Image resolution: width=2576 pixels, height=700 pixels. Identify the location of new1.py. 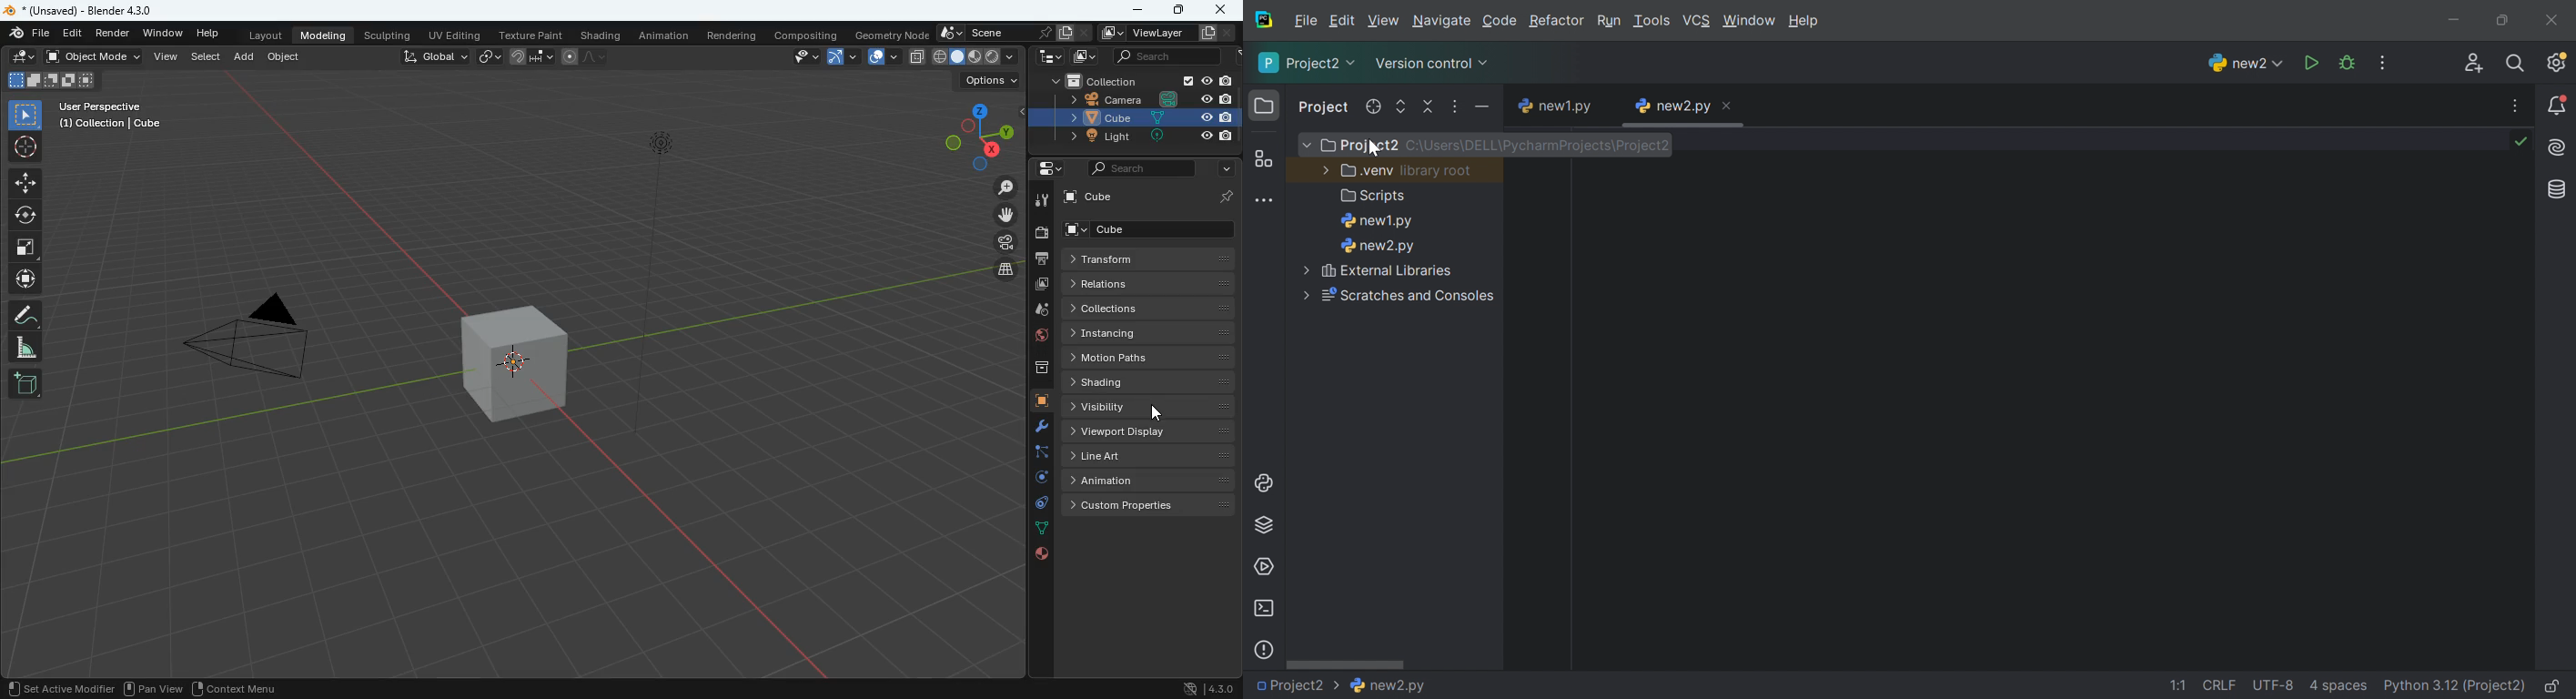
(1379, 220).